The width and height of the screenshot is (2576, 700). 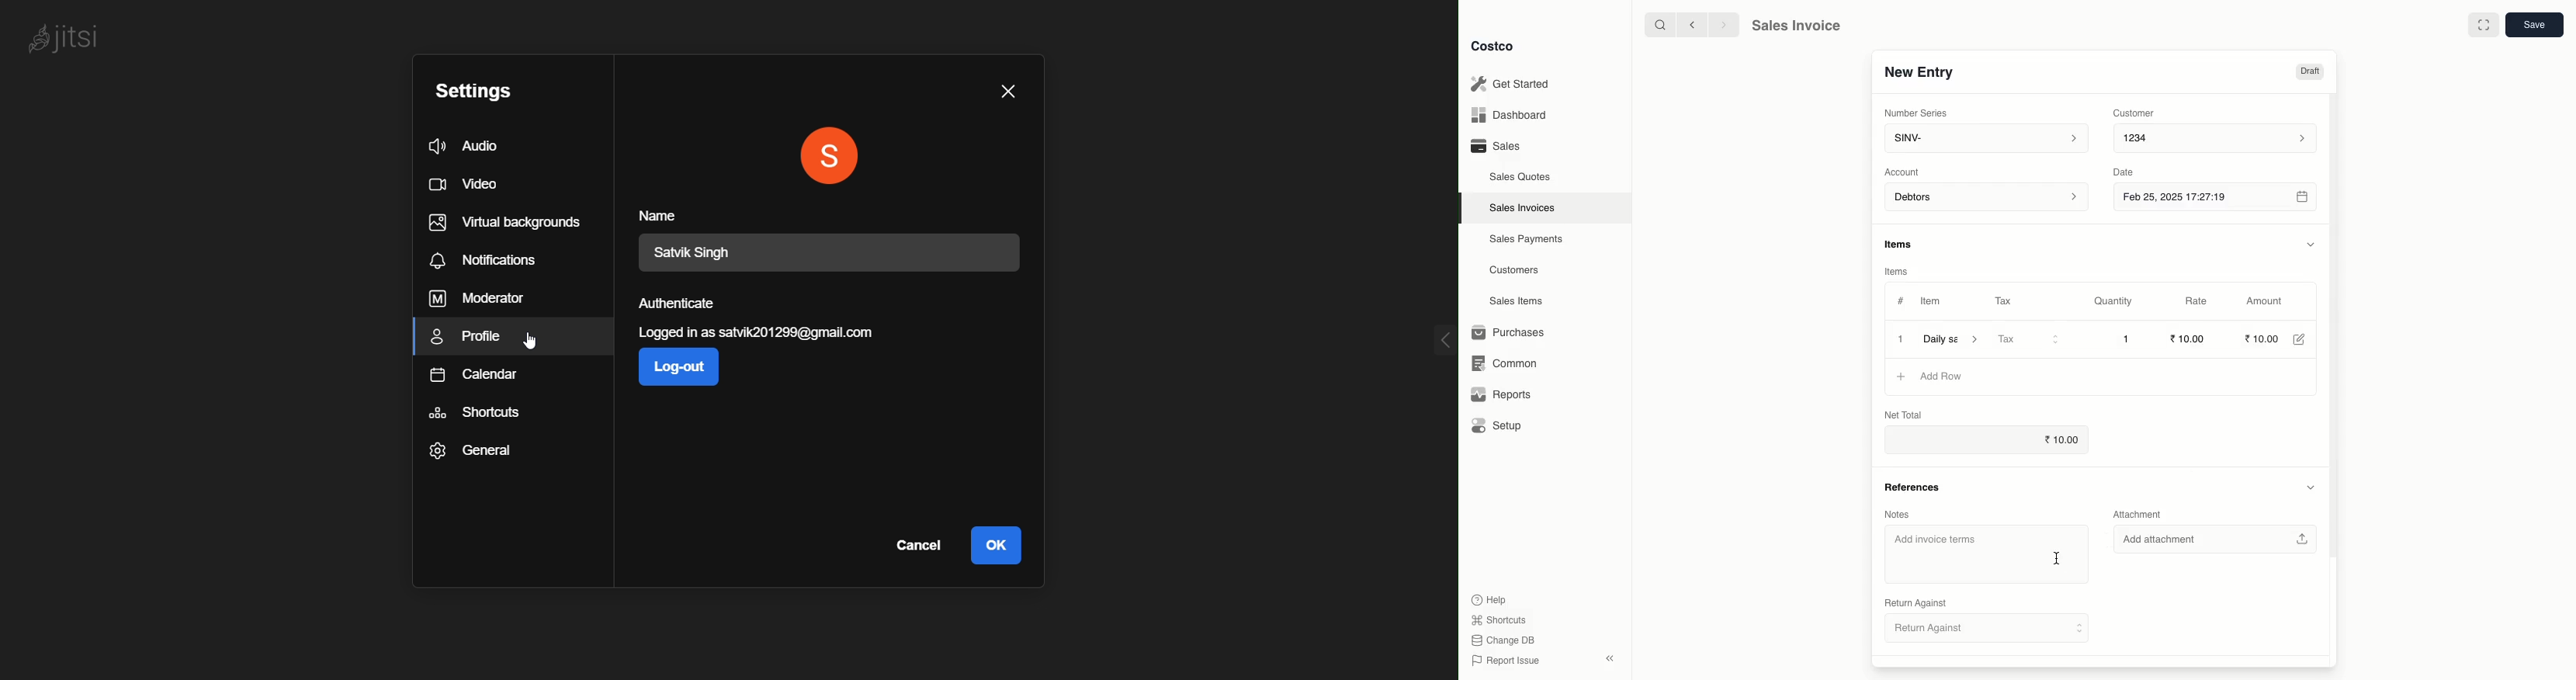 What do you see at coordinates (1494, 46) in the screenshot?
I see `Costco` at bounding box center [1494, 46].